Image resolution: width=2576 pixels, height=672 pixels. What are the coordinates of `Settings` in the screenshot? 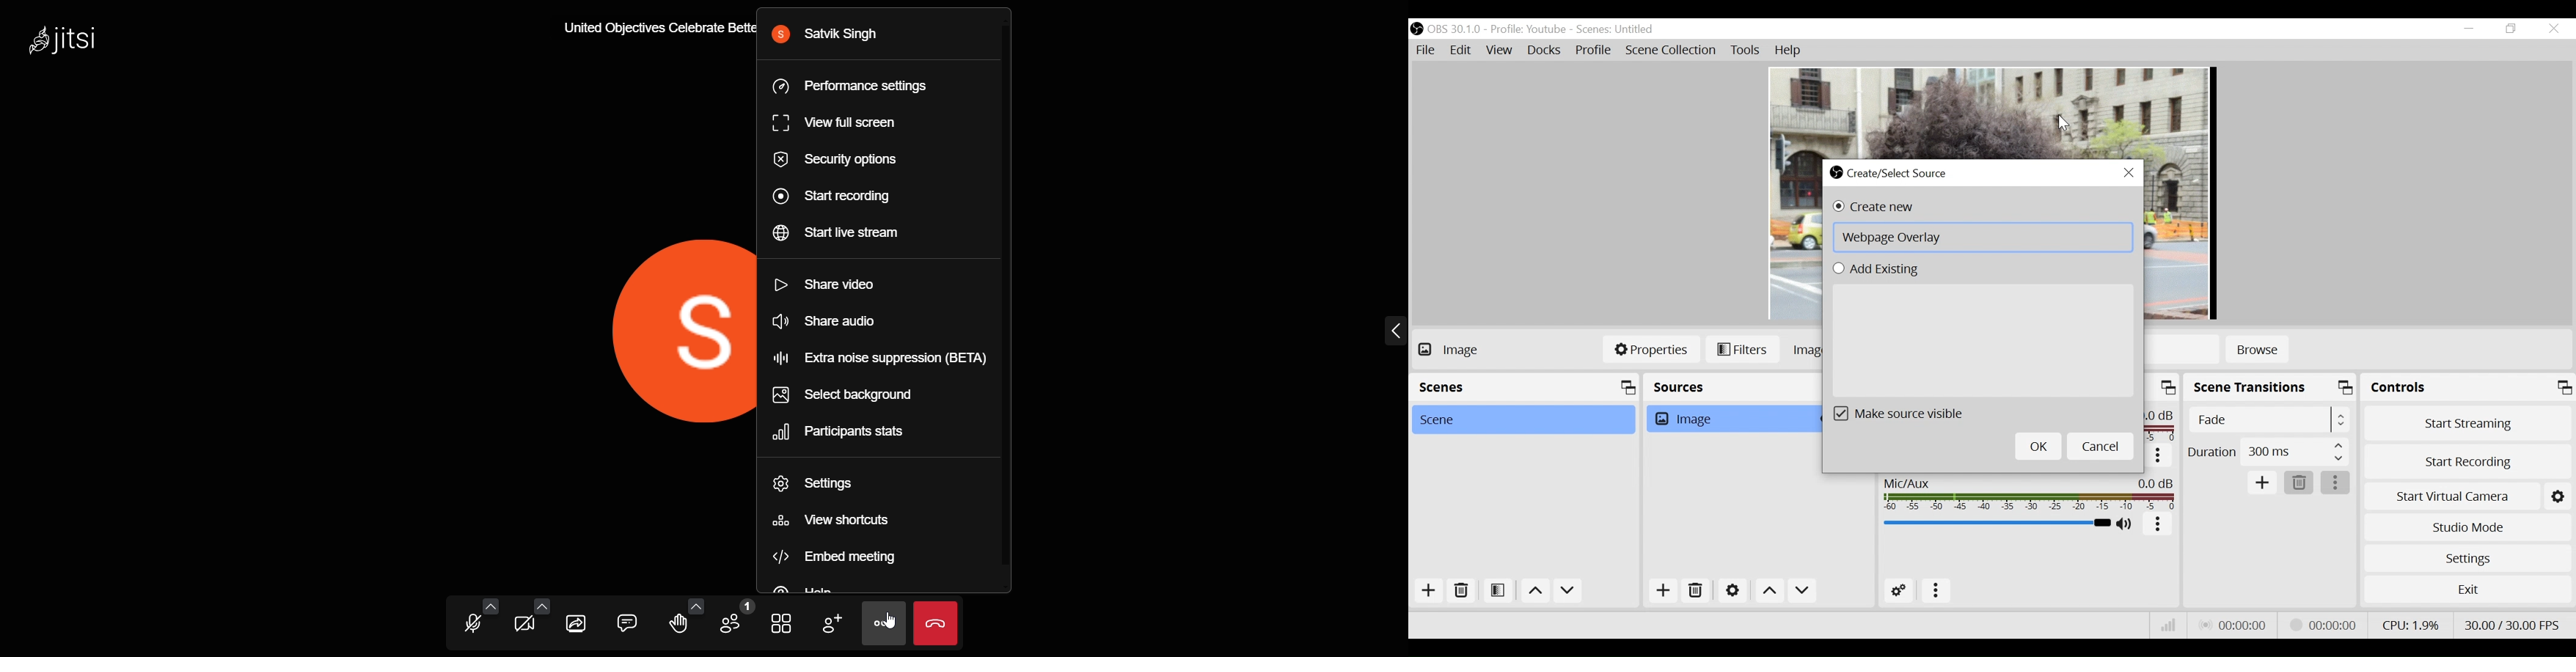 It's located at (1733, 590).